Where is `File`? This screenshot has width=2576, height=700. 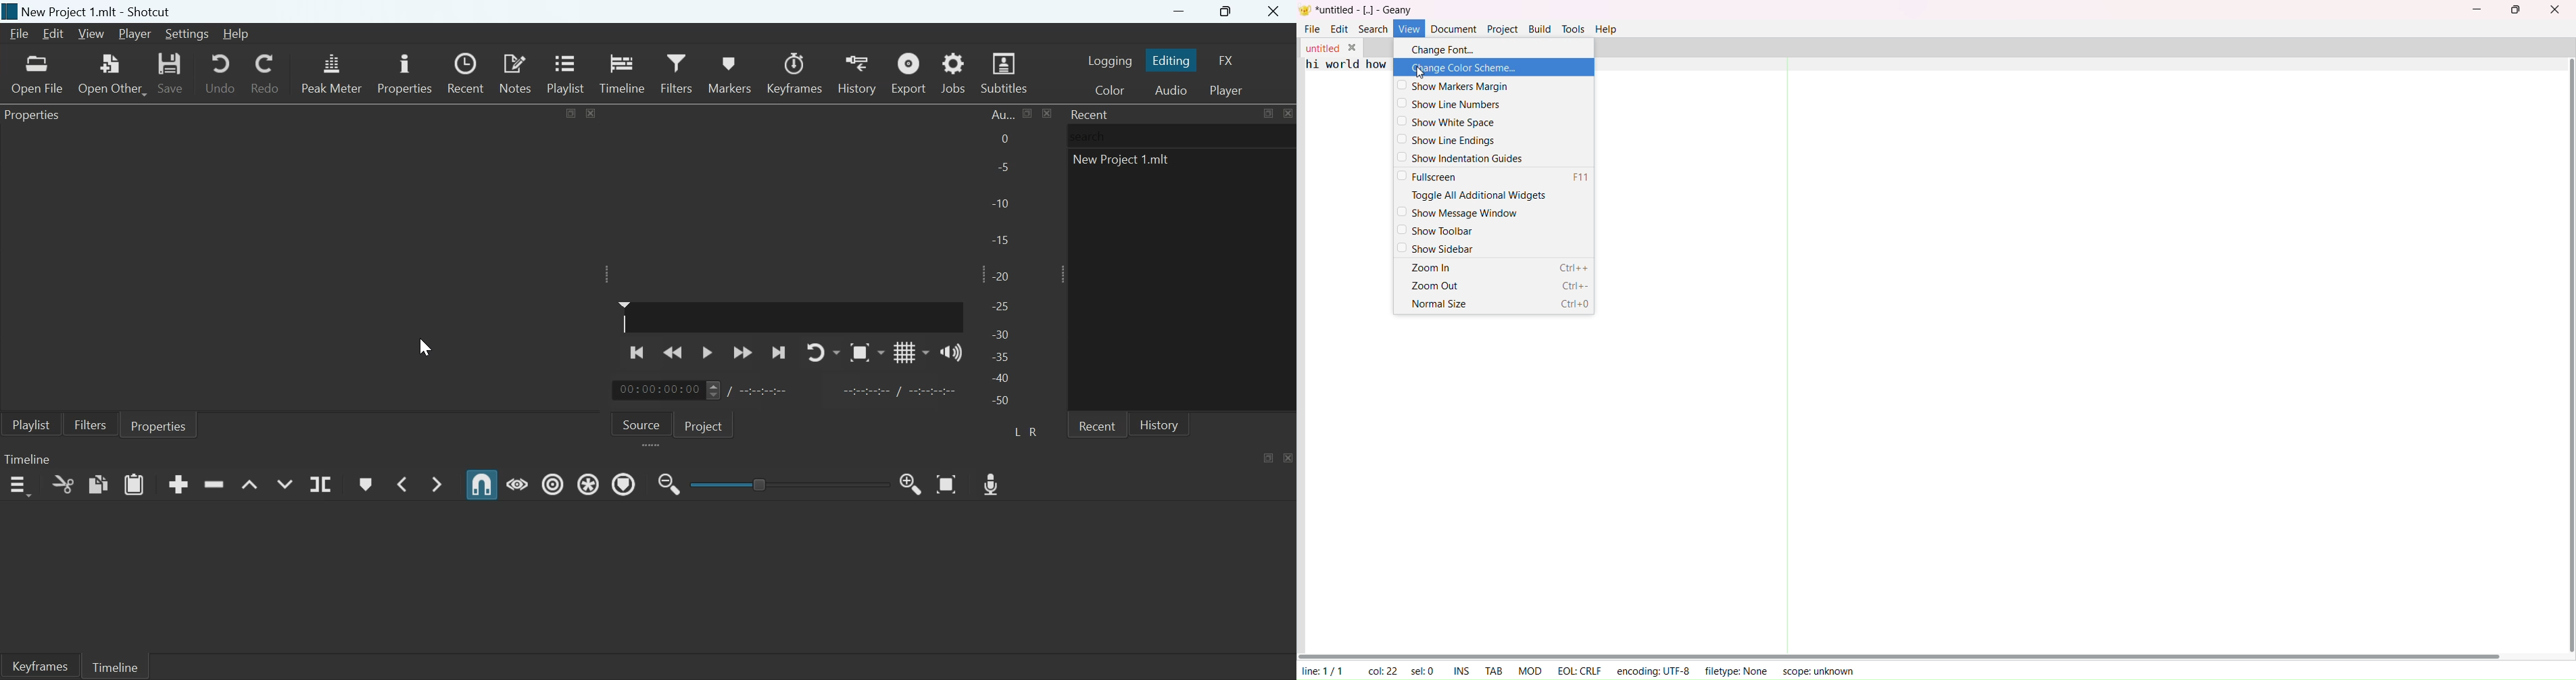
File is located at coordinates (21, 34).